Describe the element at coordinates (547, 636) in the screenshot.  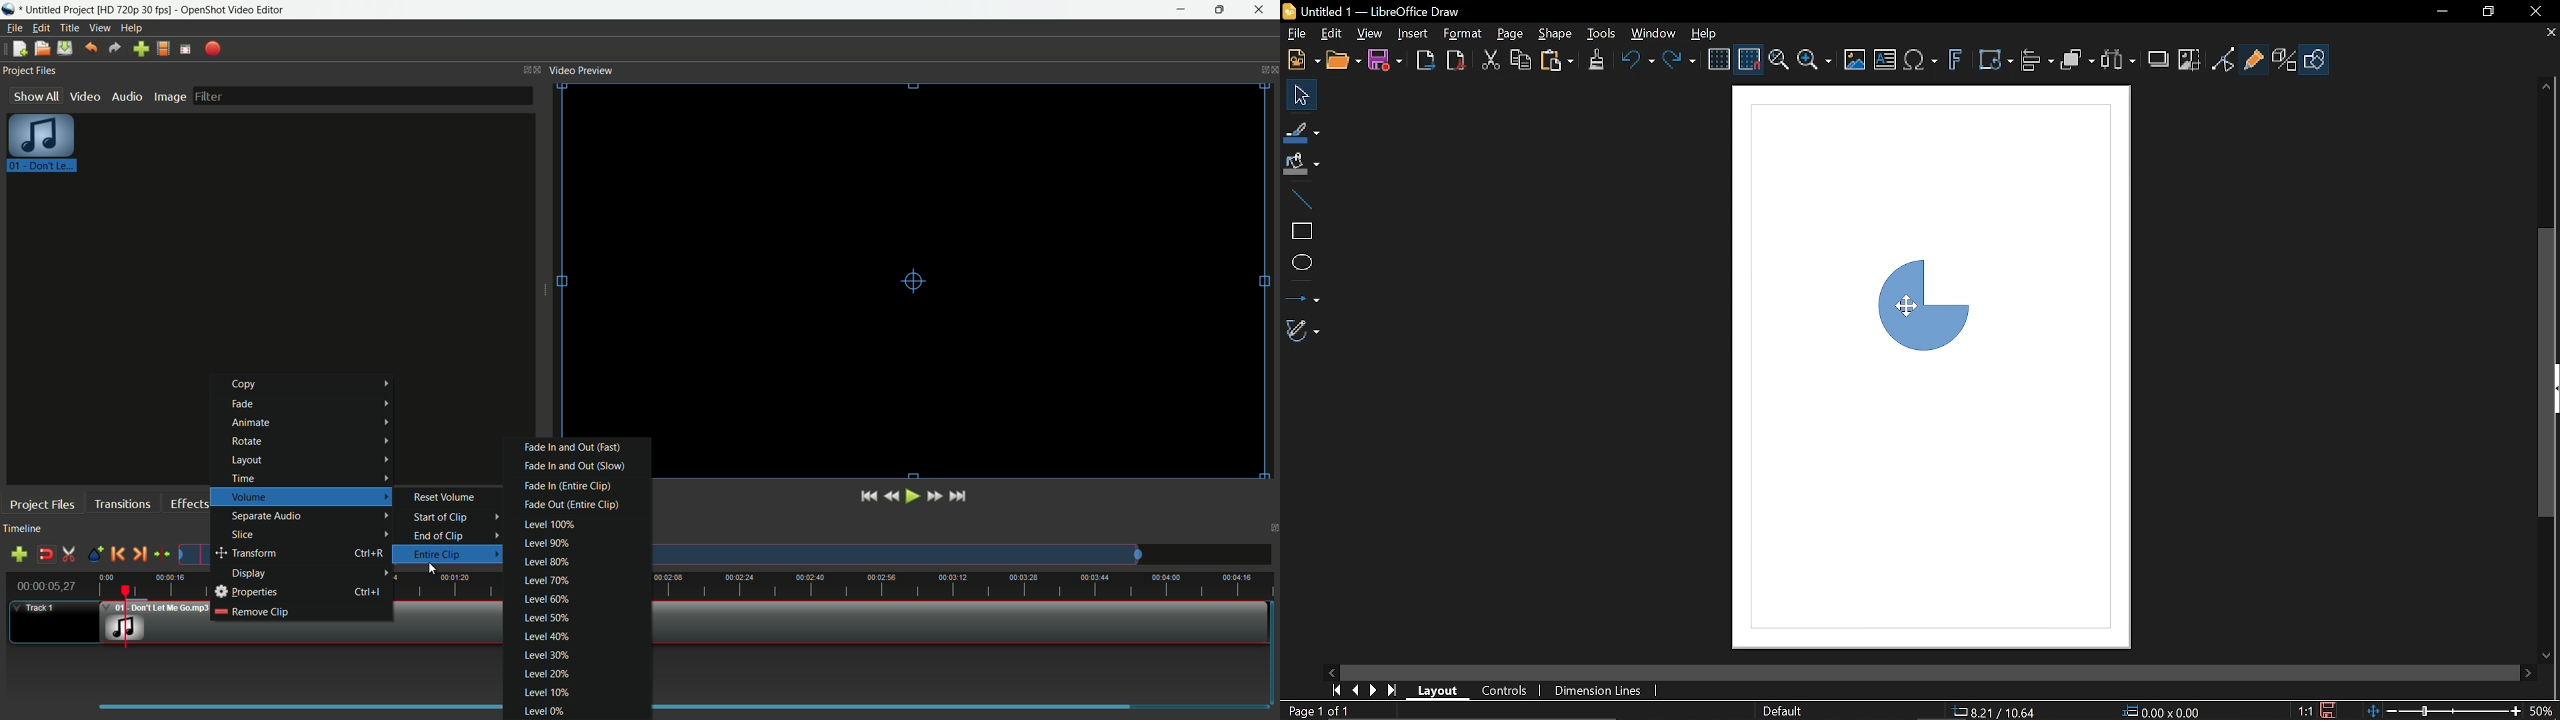
I see `level 40%` at that location.